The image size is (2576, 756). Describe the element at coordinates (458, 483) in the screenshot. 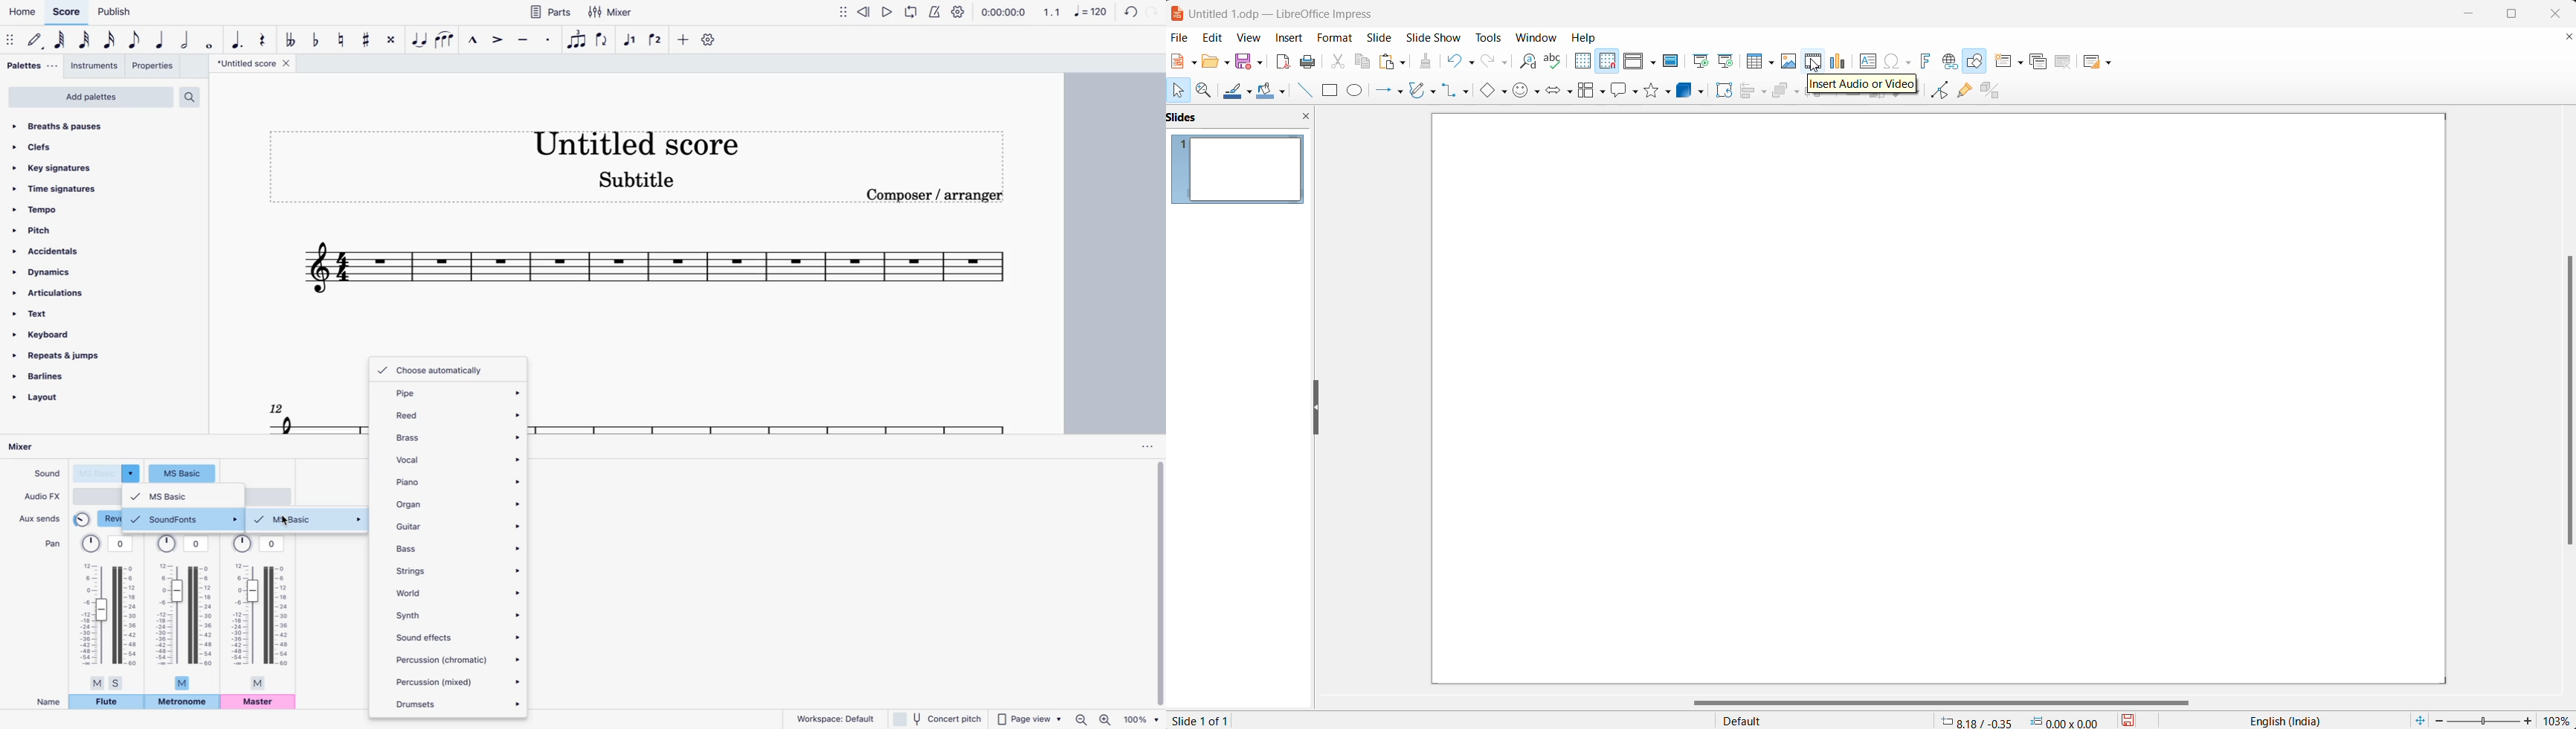

I see `piano` at that location.